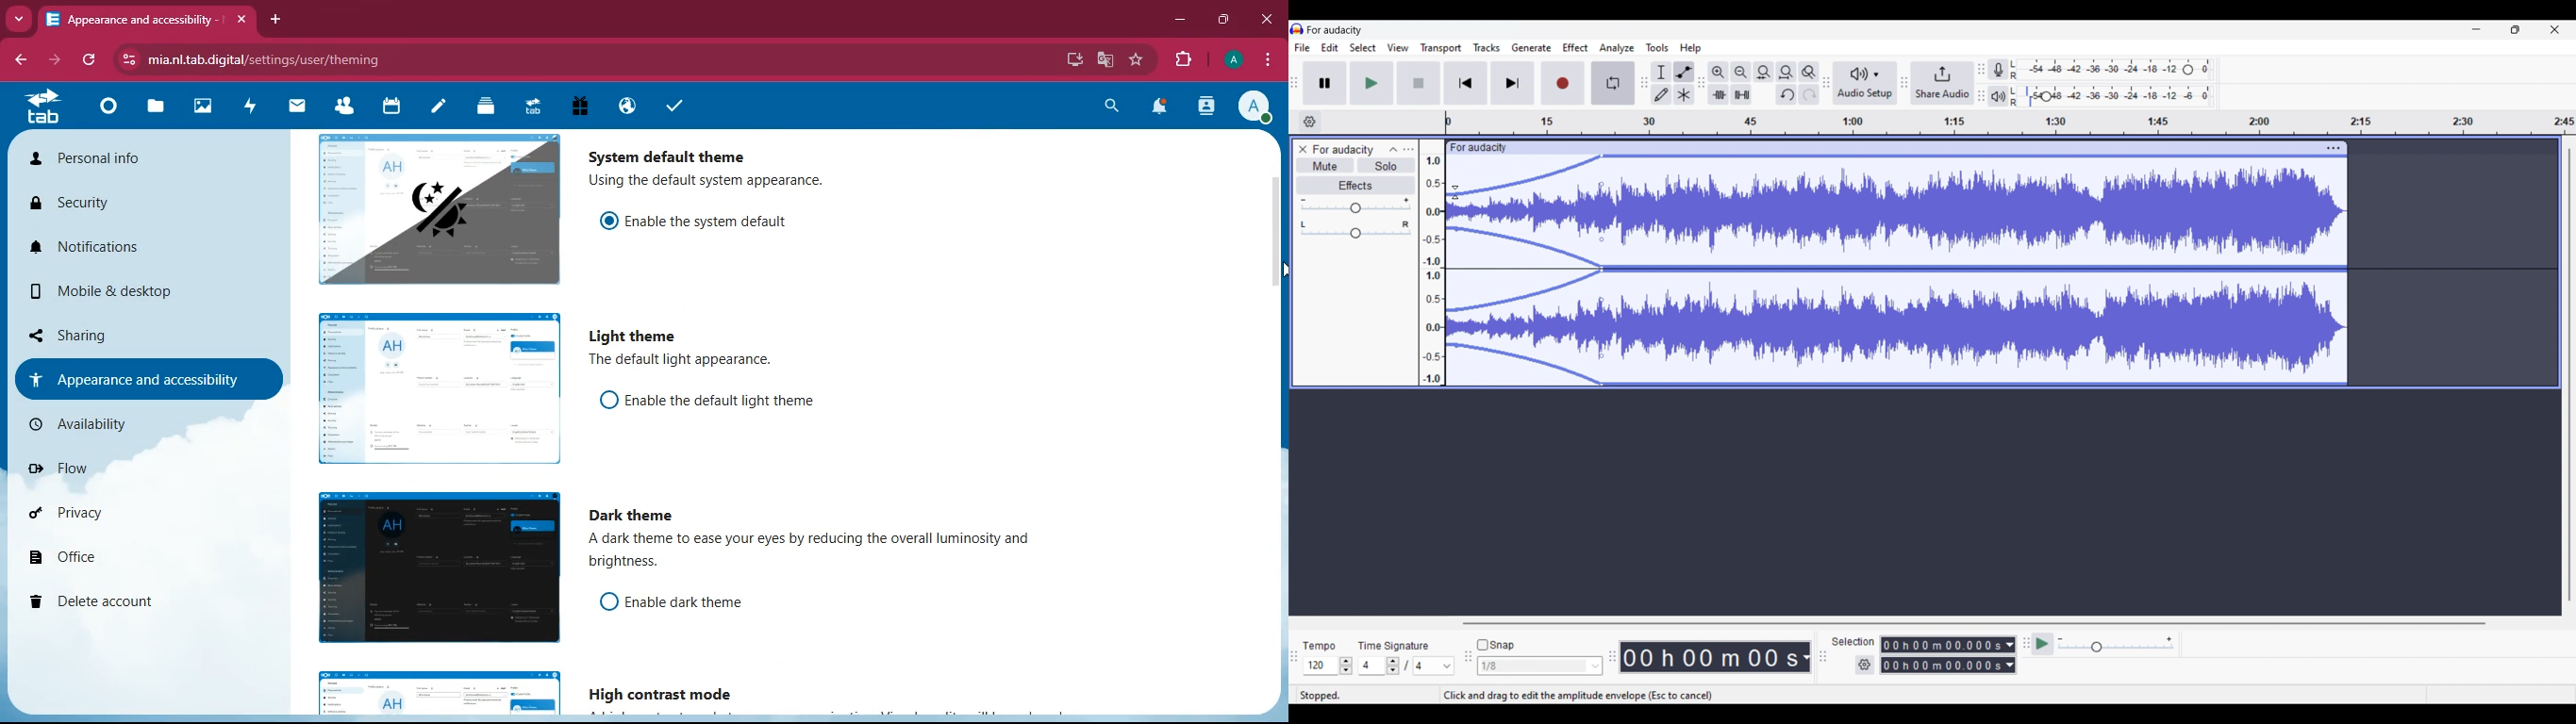 Image resolution: width=2576 pixels, height=728 pixels. What do you see at coordinates (1419, 83) in the screenshot?
I see `Stop` at bounding box center [1419, 83].